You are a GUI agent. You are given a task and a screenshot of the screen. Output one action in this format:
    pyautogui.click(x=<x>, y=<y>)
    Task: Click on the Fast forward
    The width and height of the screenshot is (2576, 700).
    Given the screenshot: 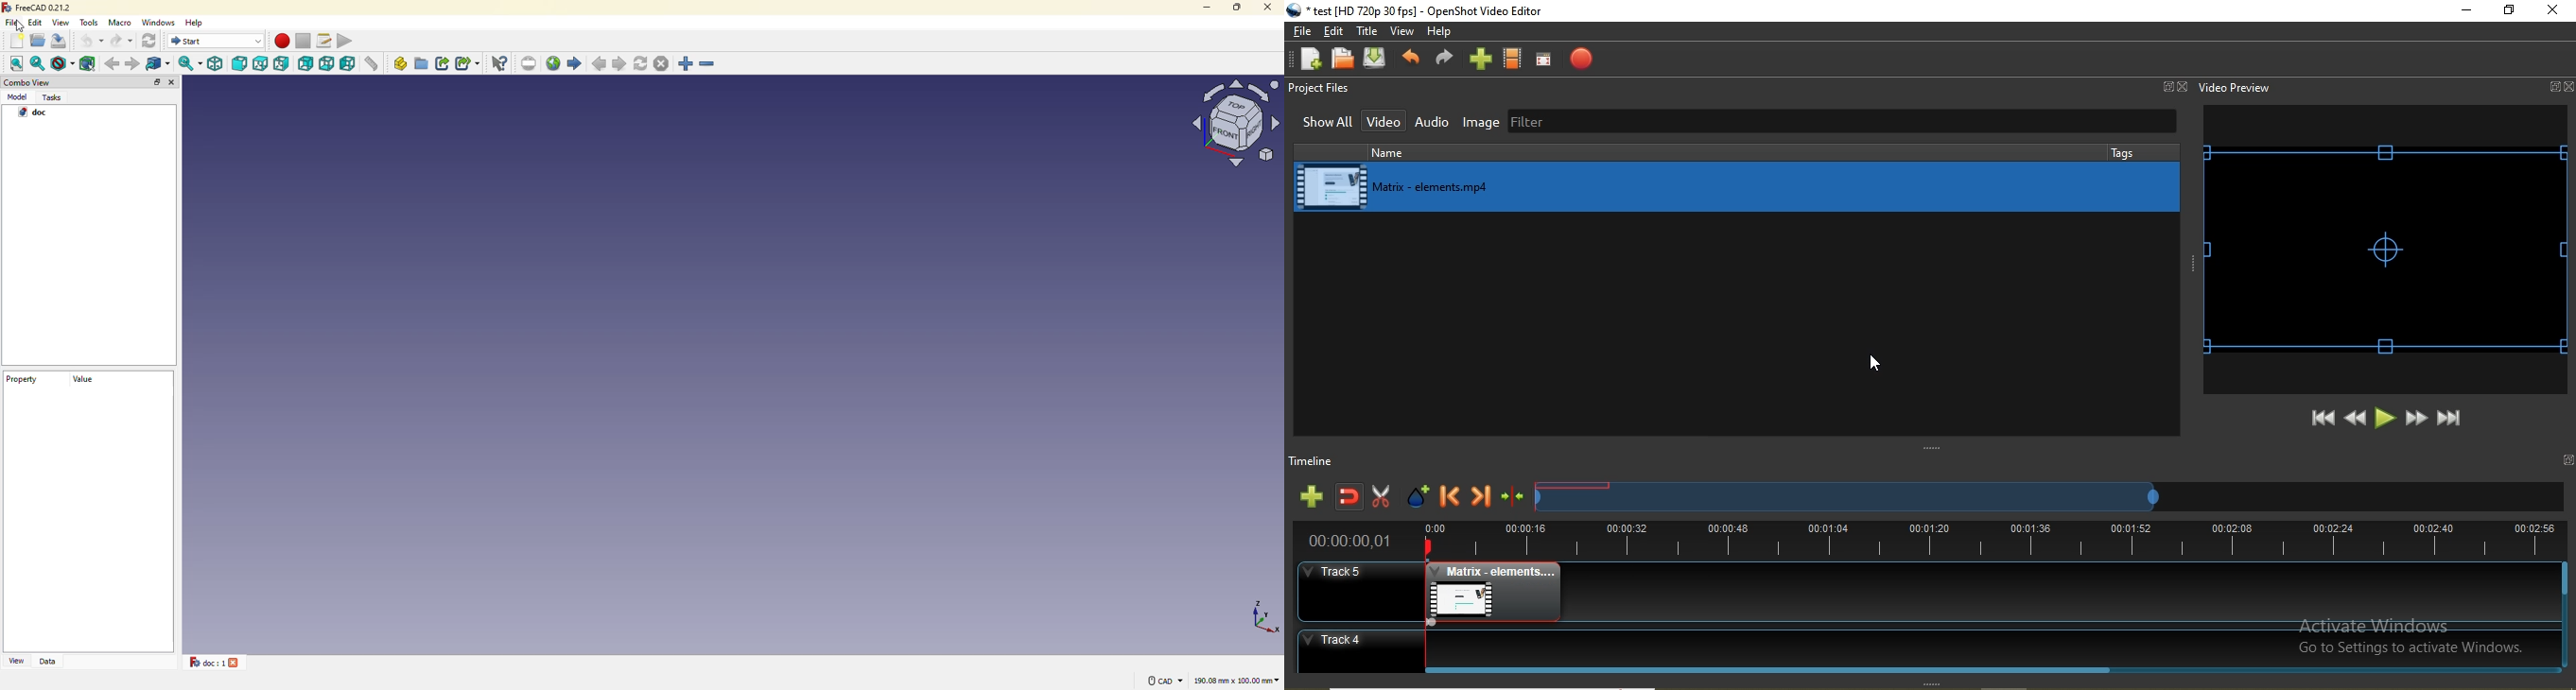 What is the action you would take?
    pyautogui.click(x=2417, y=419)
    